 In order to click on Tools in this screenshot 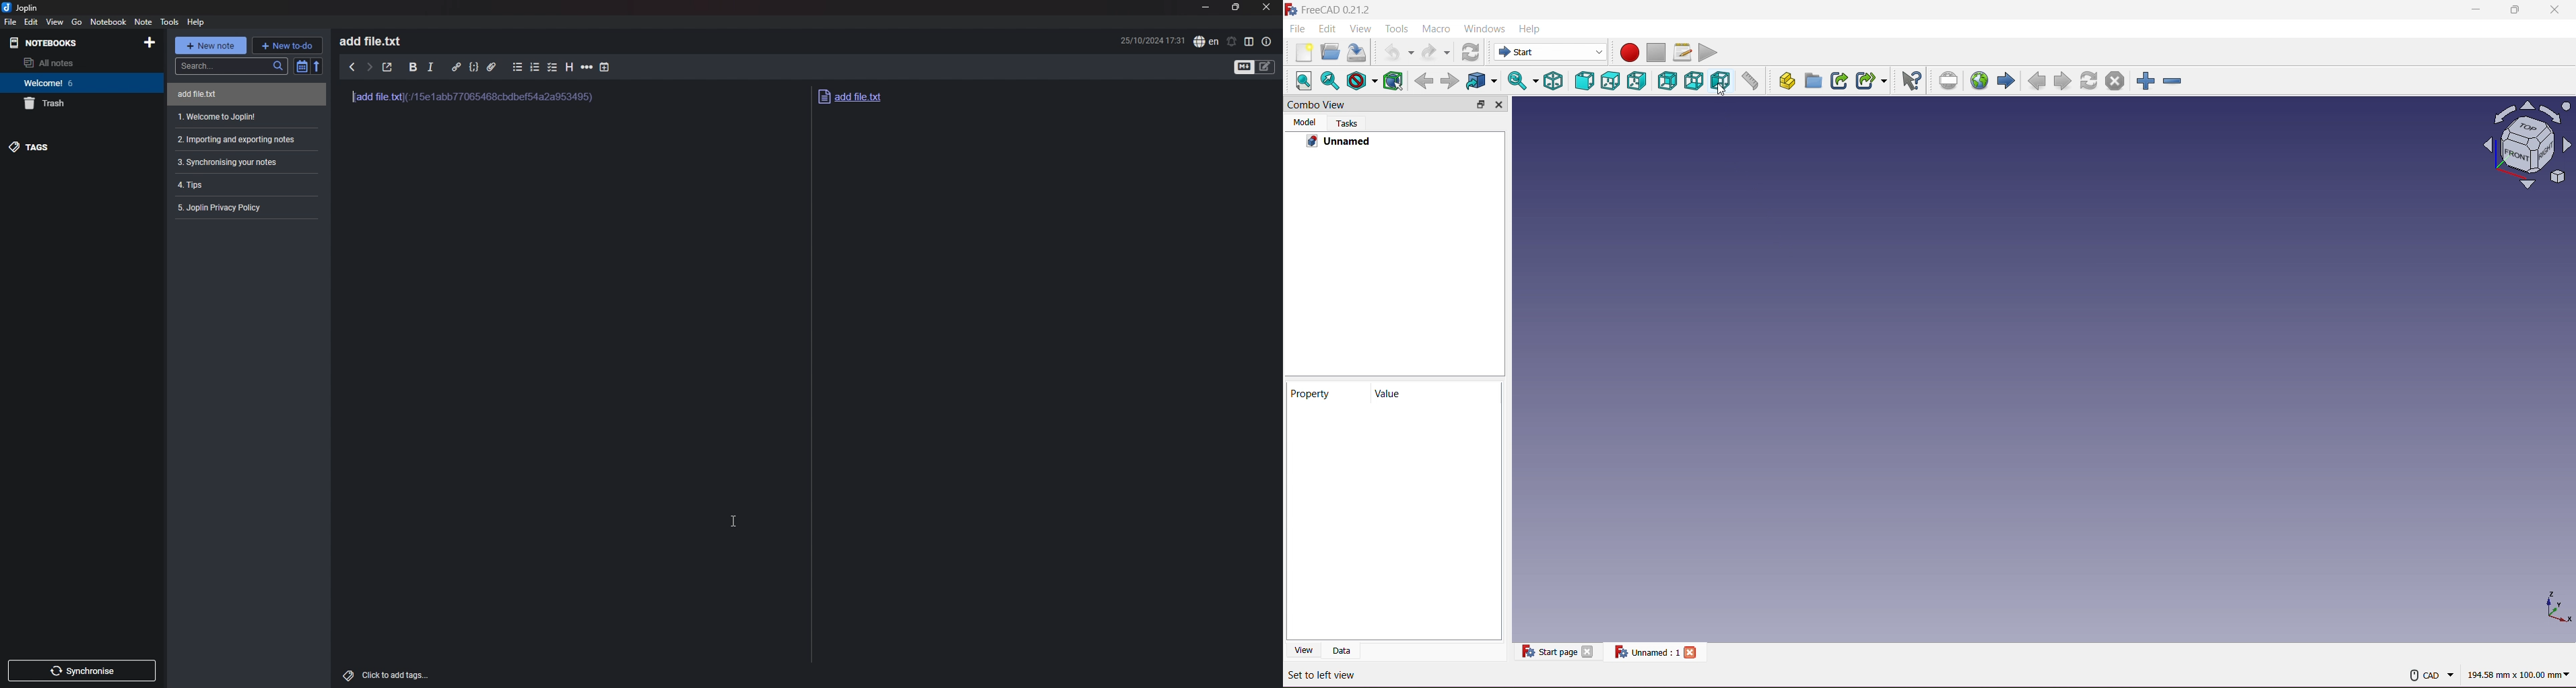, I will do `click(1397, 28)`.